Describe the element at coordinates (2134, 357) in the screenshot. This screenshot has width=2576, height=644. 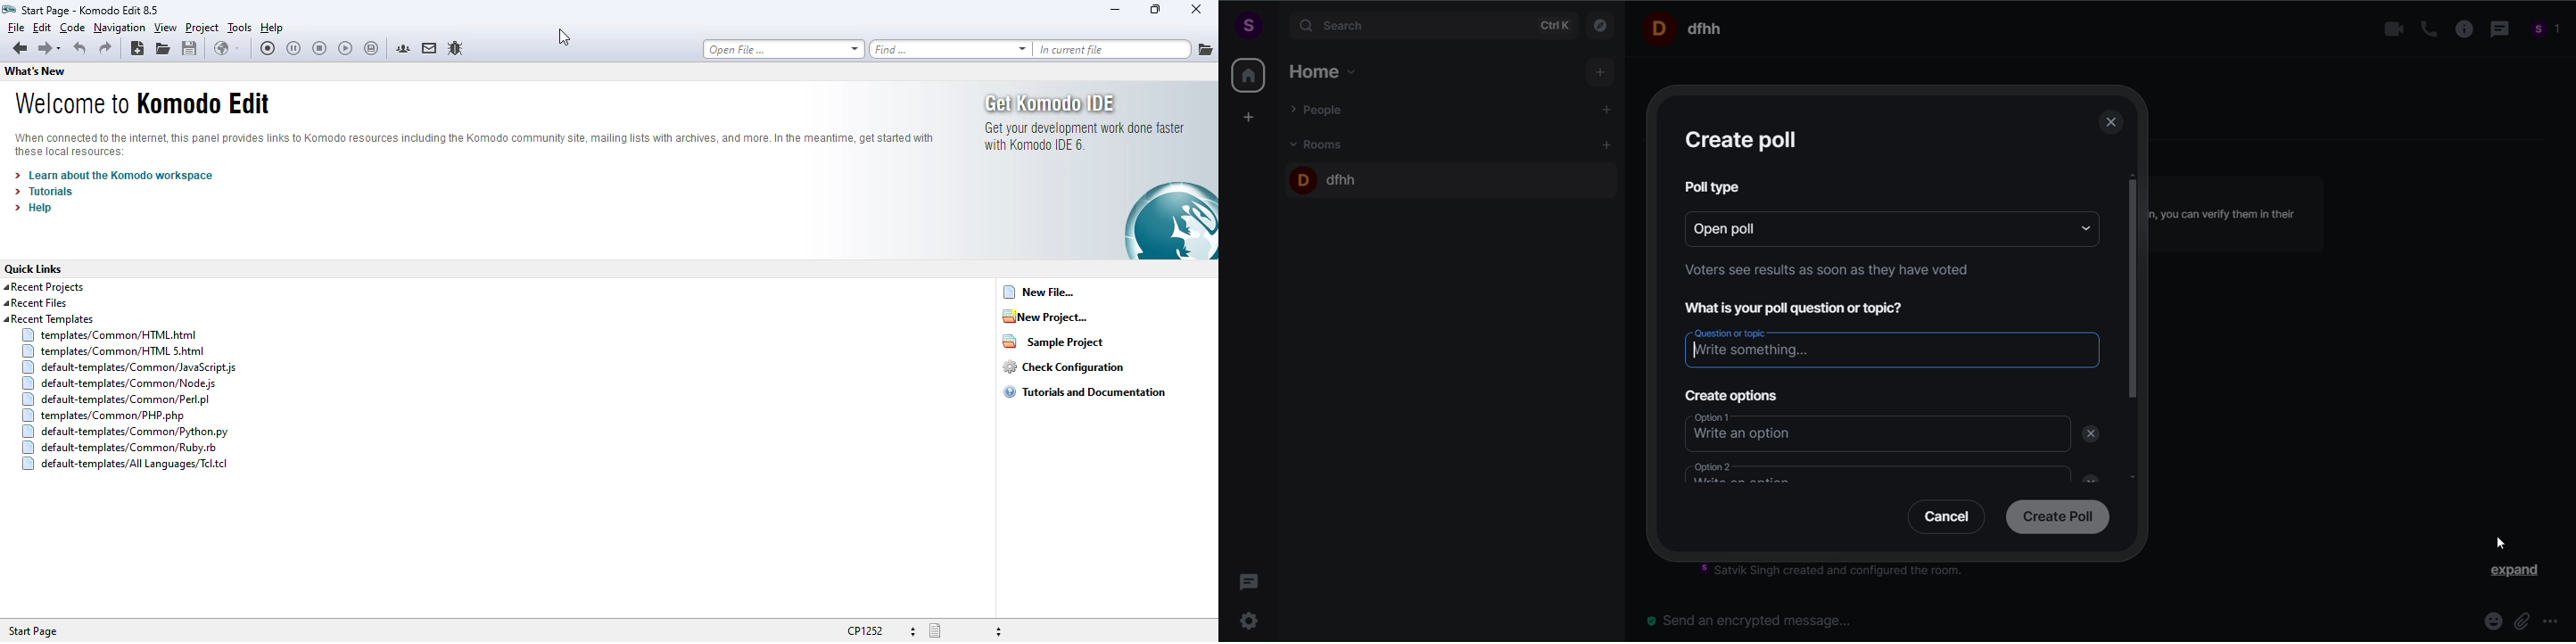
I see `Scroll bar` at that location.